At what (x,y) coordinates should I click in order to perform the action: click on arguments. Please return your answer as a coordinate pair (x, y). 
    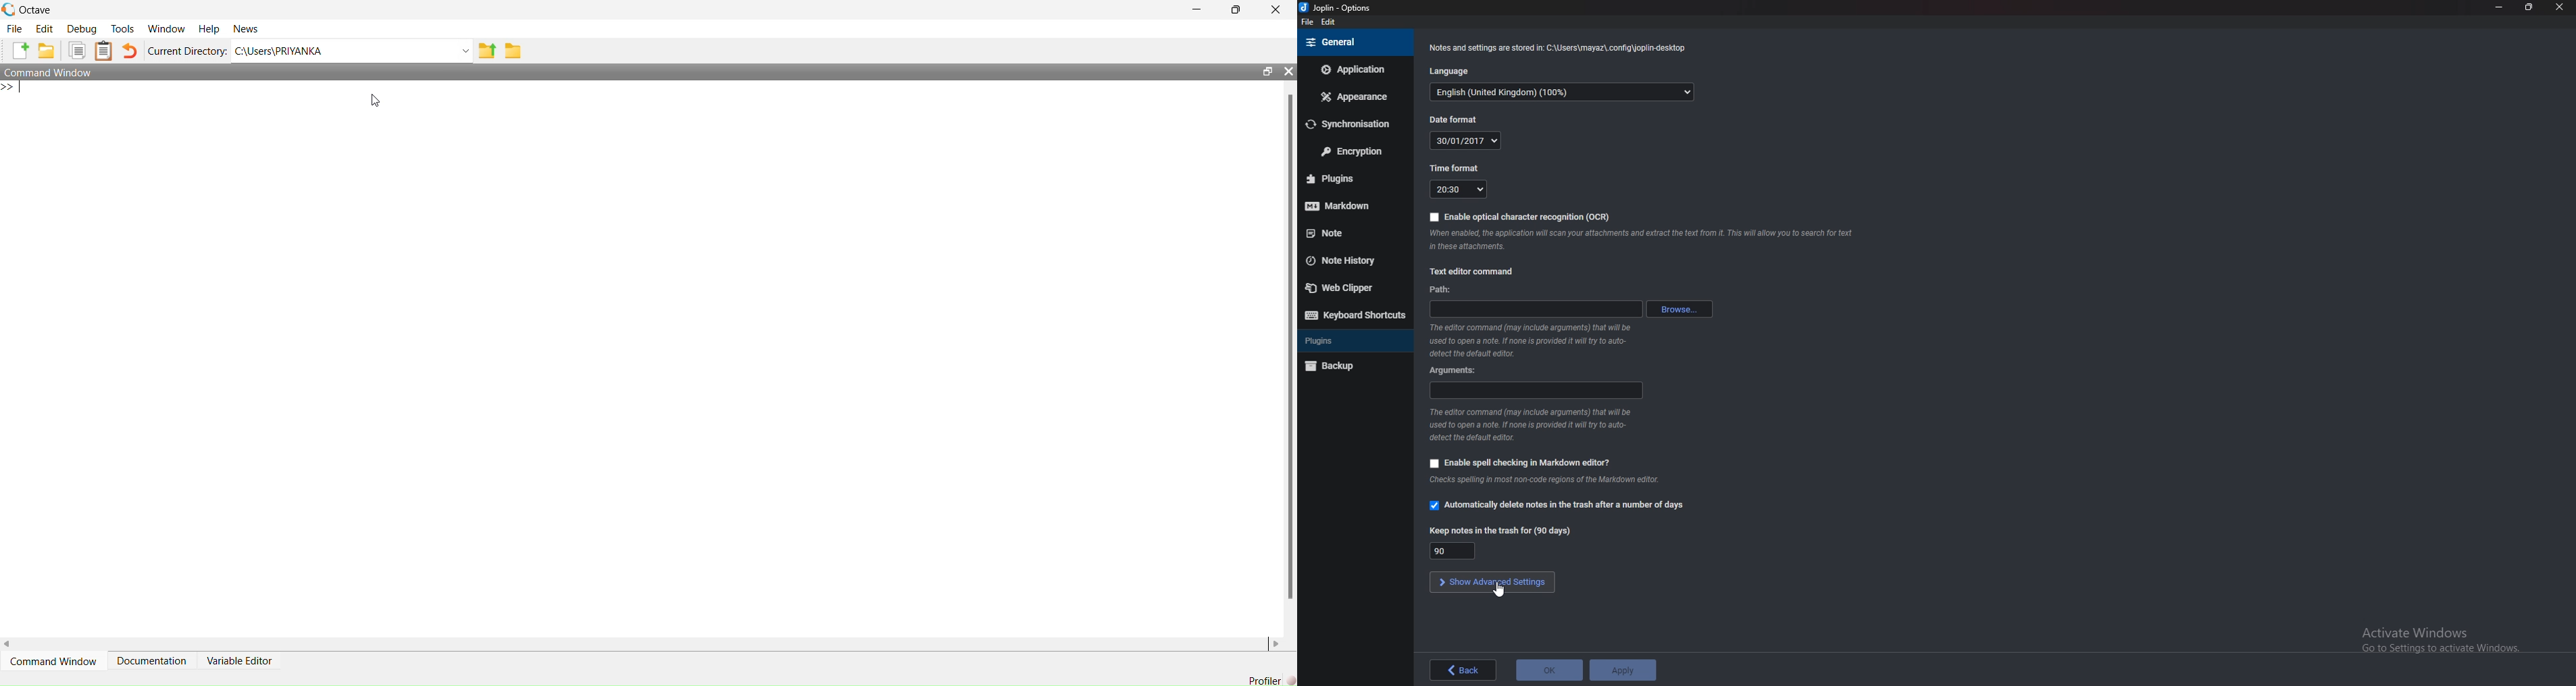
    Looking at the image, I should click on (1535, 390).